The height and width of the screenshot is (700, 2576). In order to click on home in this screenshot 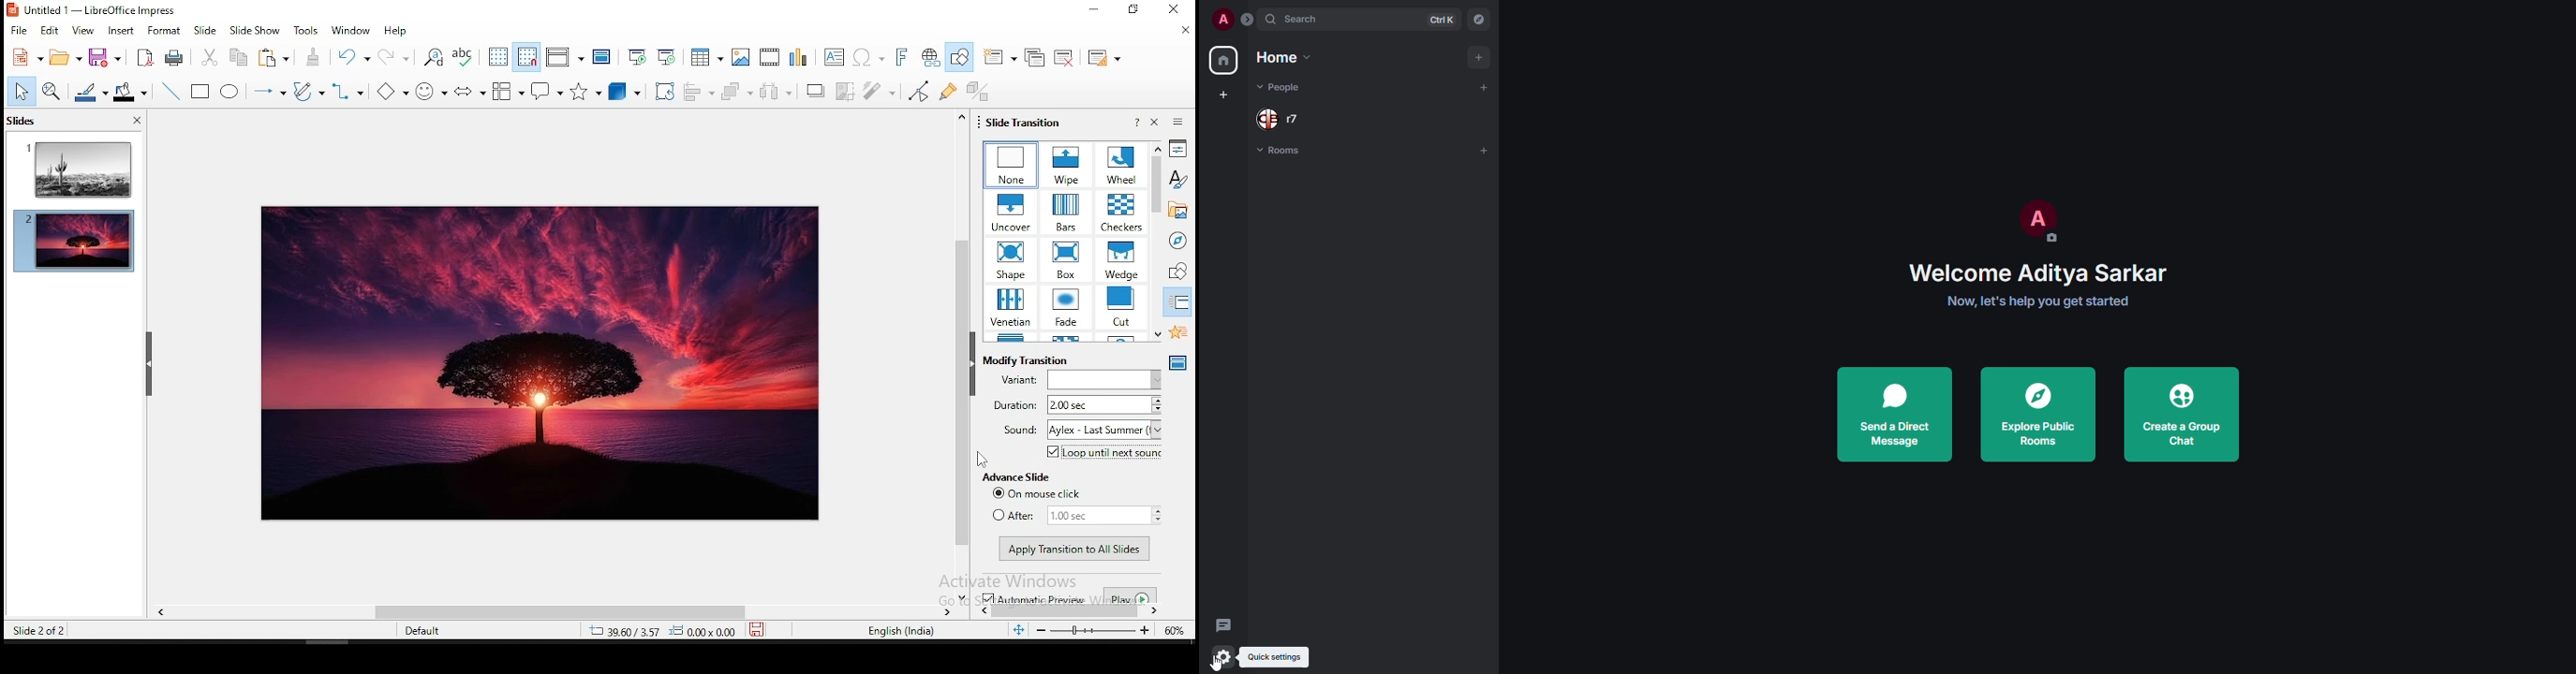, I will do `click(1282, 56)`.